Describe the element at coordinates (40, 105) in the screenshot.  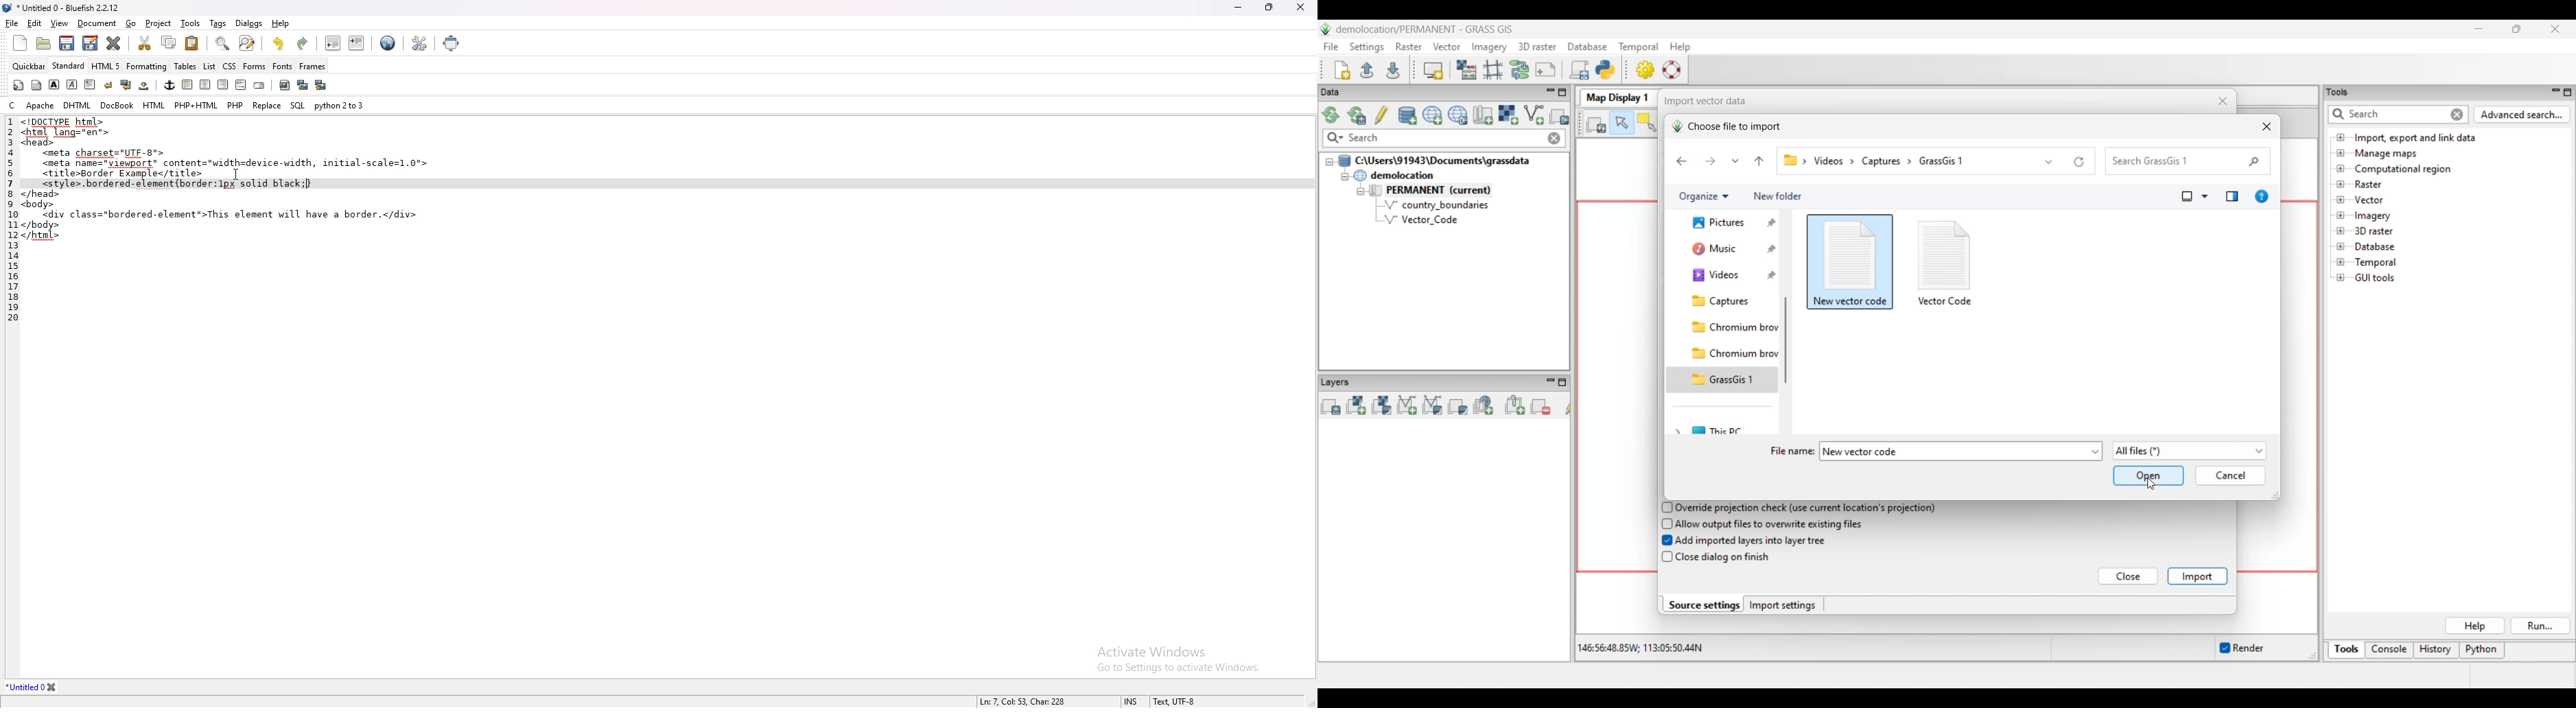
I see `apache` at that location.